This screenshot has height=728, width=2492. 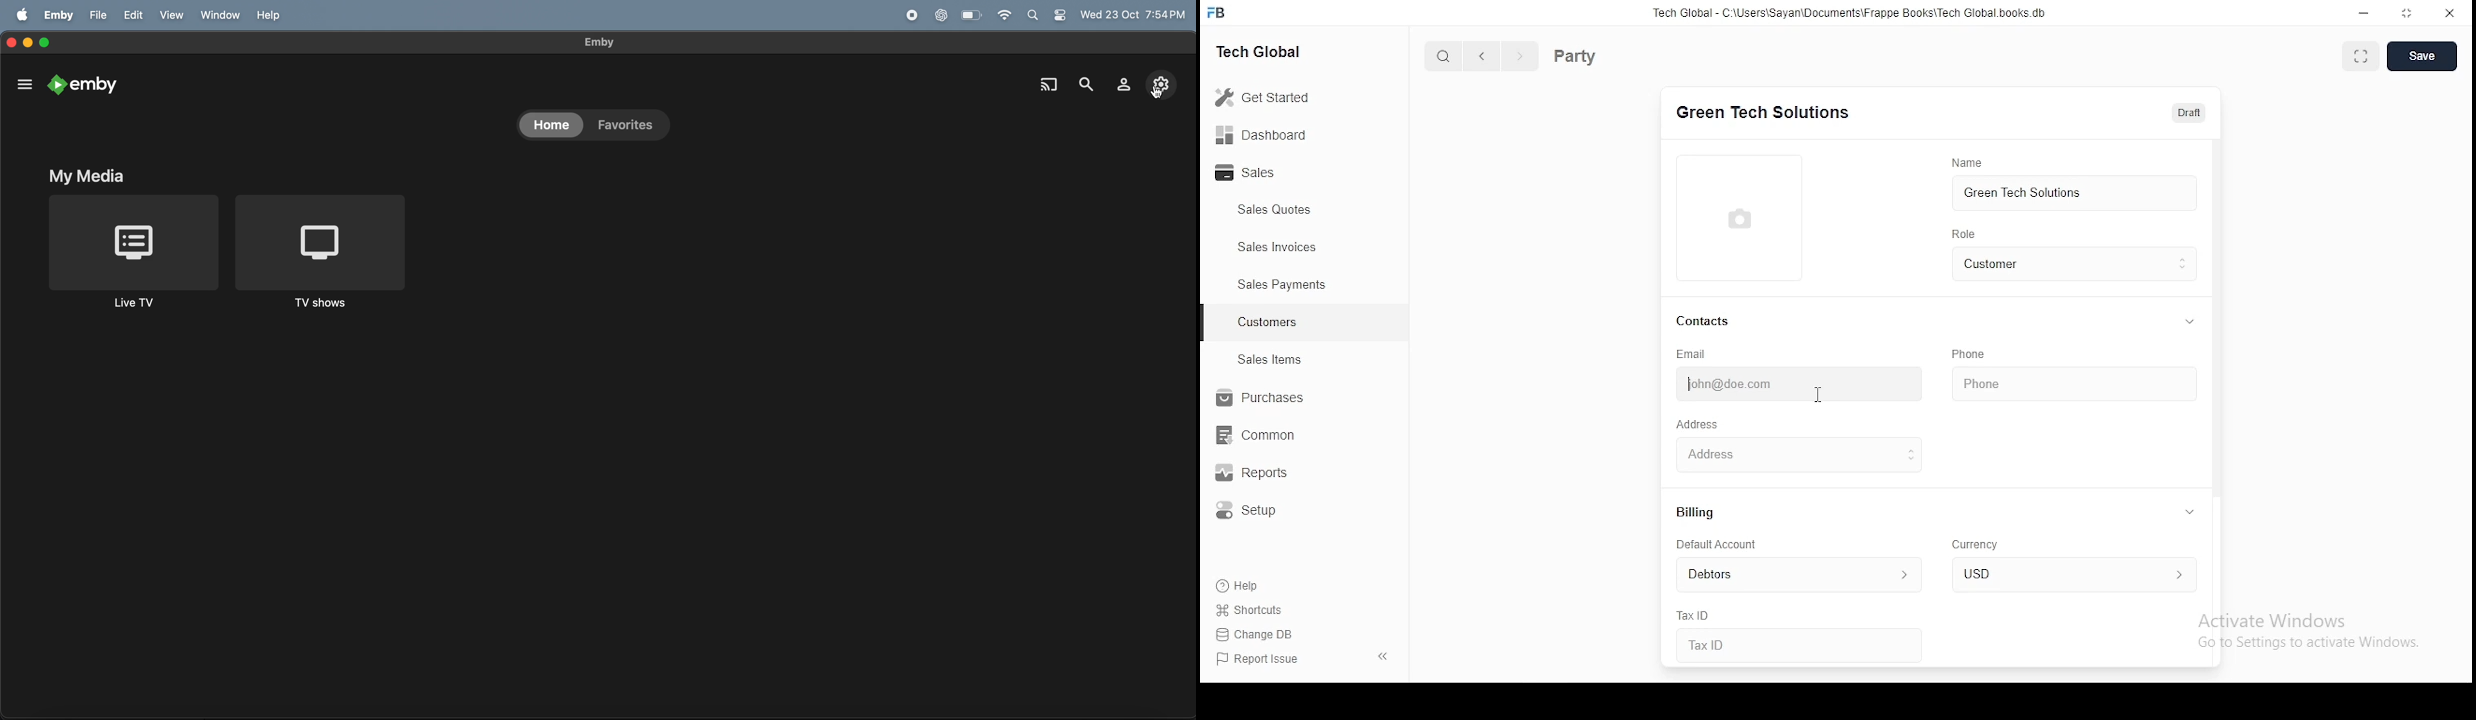 I want to click on collapse, so click(x=2193, y=513).